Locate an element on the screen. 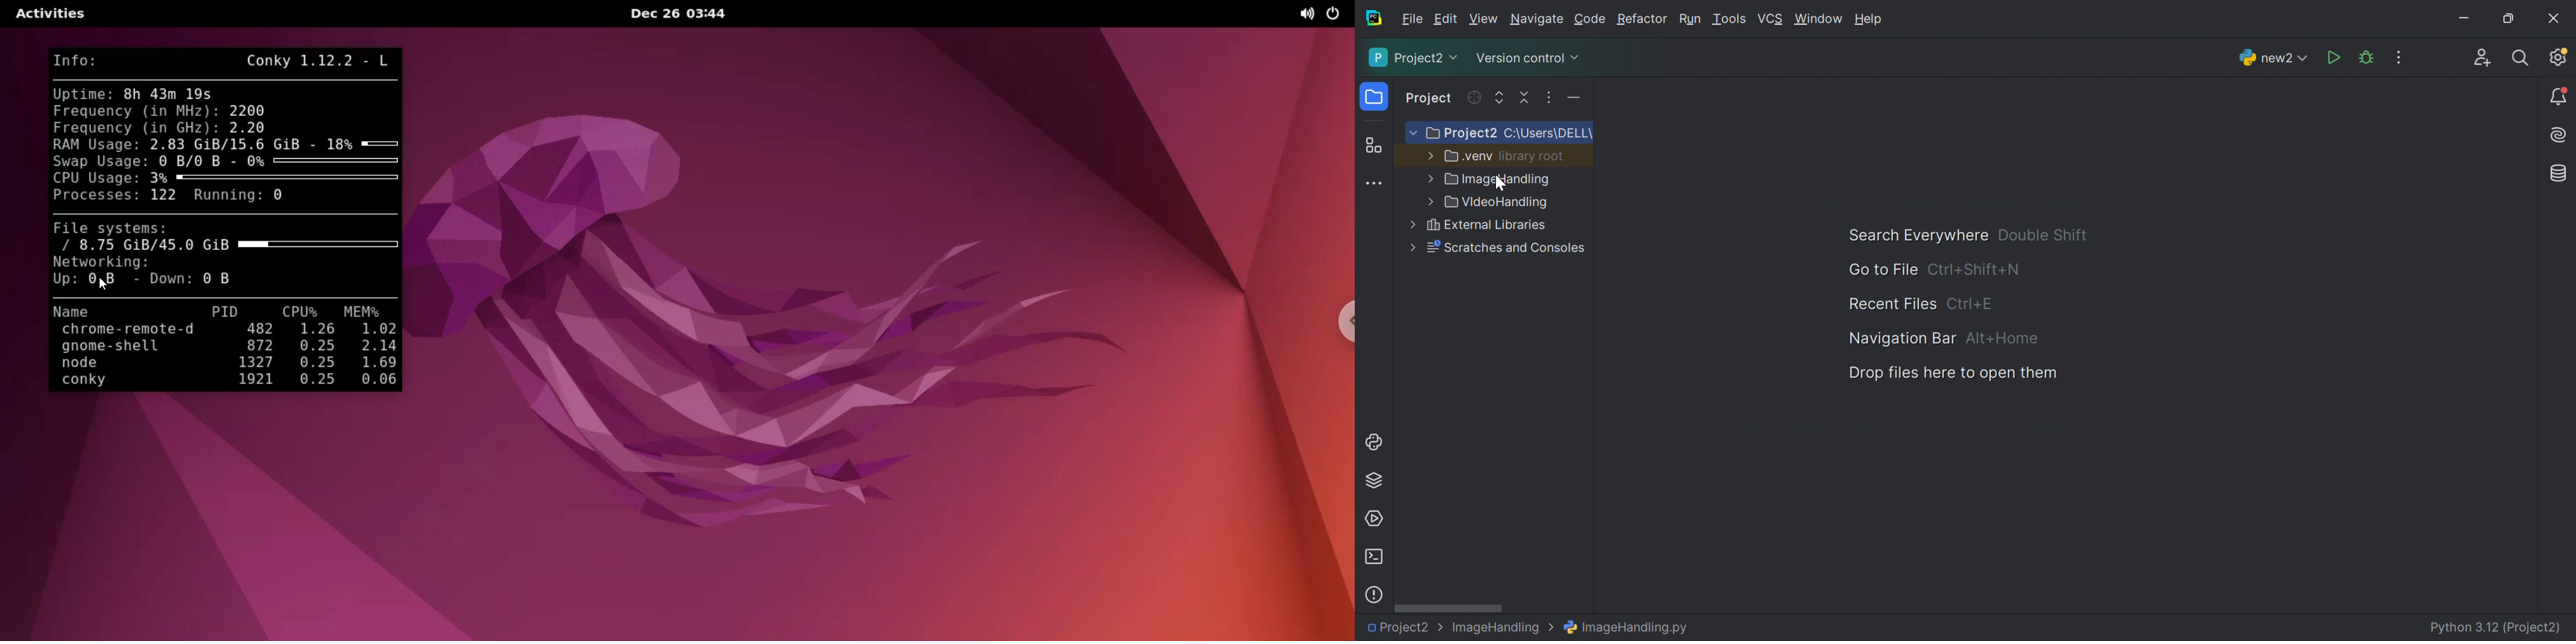 The height and width of the screenshot is (644, 2576). Search Everywhere is located at coordinates (1912, 236).